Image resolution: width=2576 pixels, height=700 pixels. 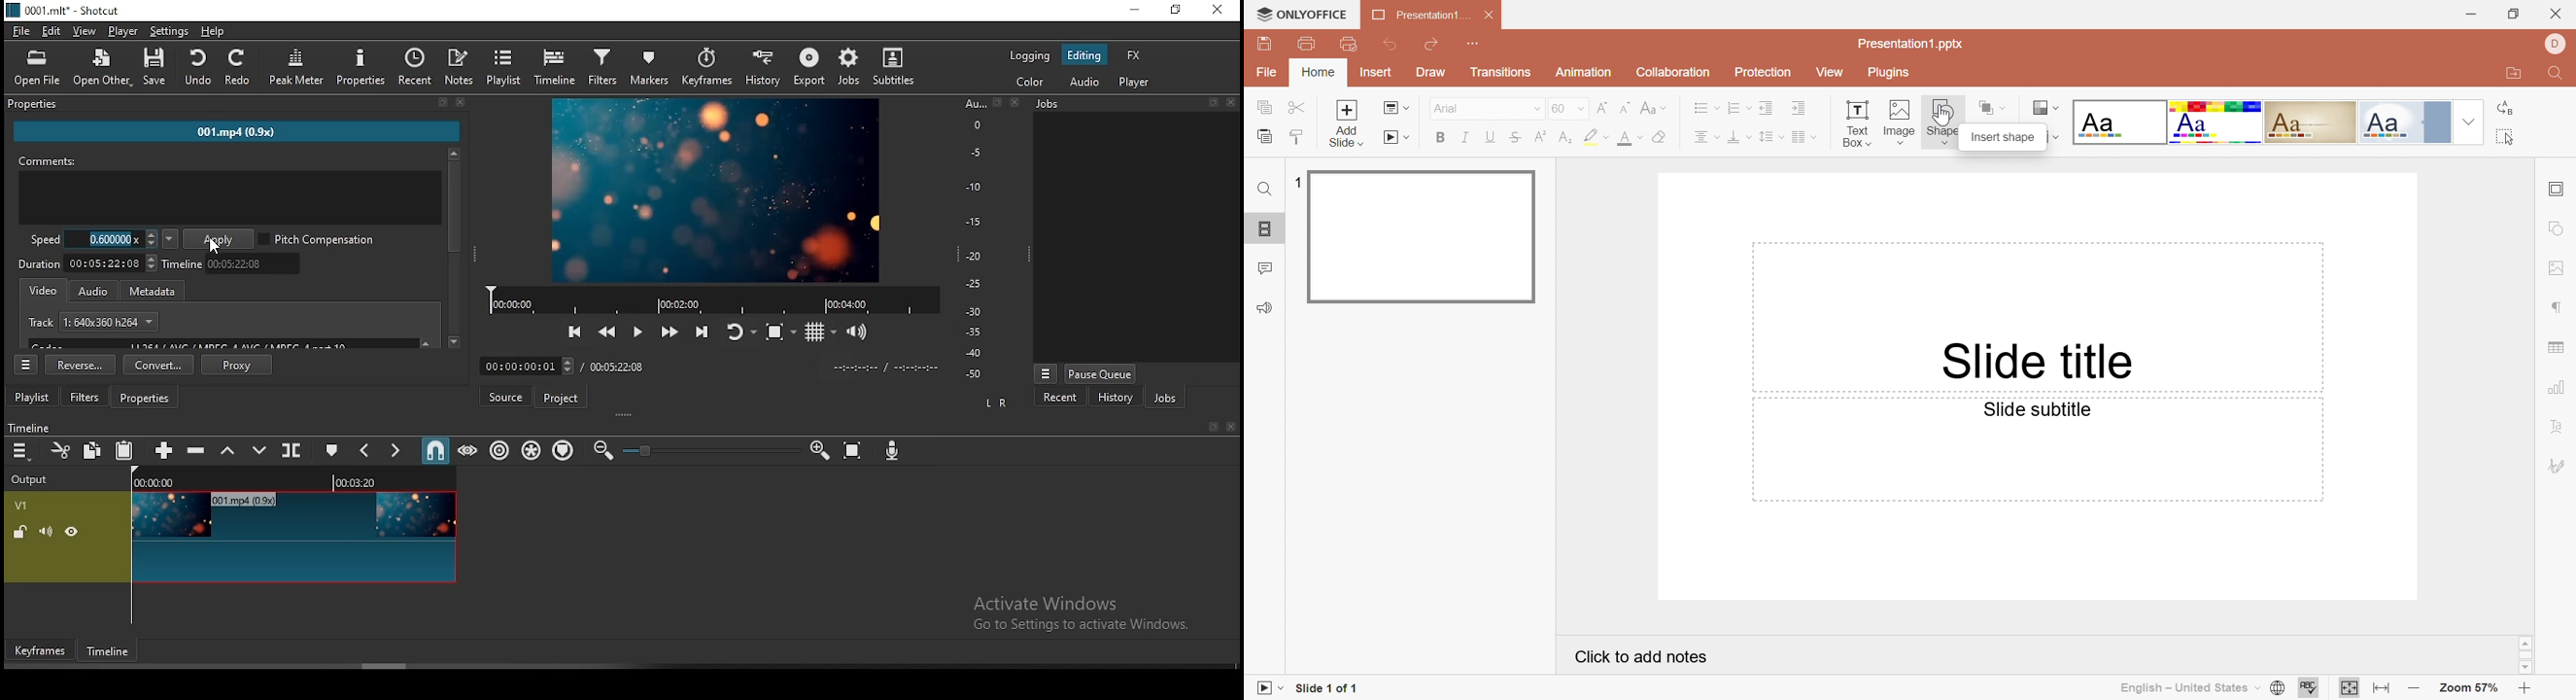 I want to click on toggle grid display on the player, so click(x=821, y=332).